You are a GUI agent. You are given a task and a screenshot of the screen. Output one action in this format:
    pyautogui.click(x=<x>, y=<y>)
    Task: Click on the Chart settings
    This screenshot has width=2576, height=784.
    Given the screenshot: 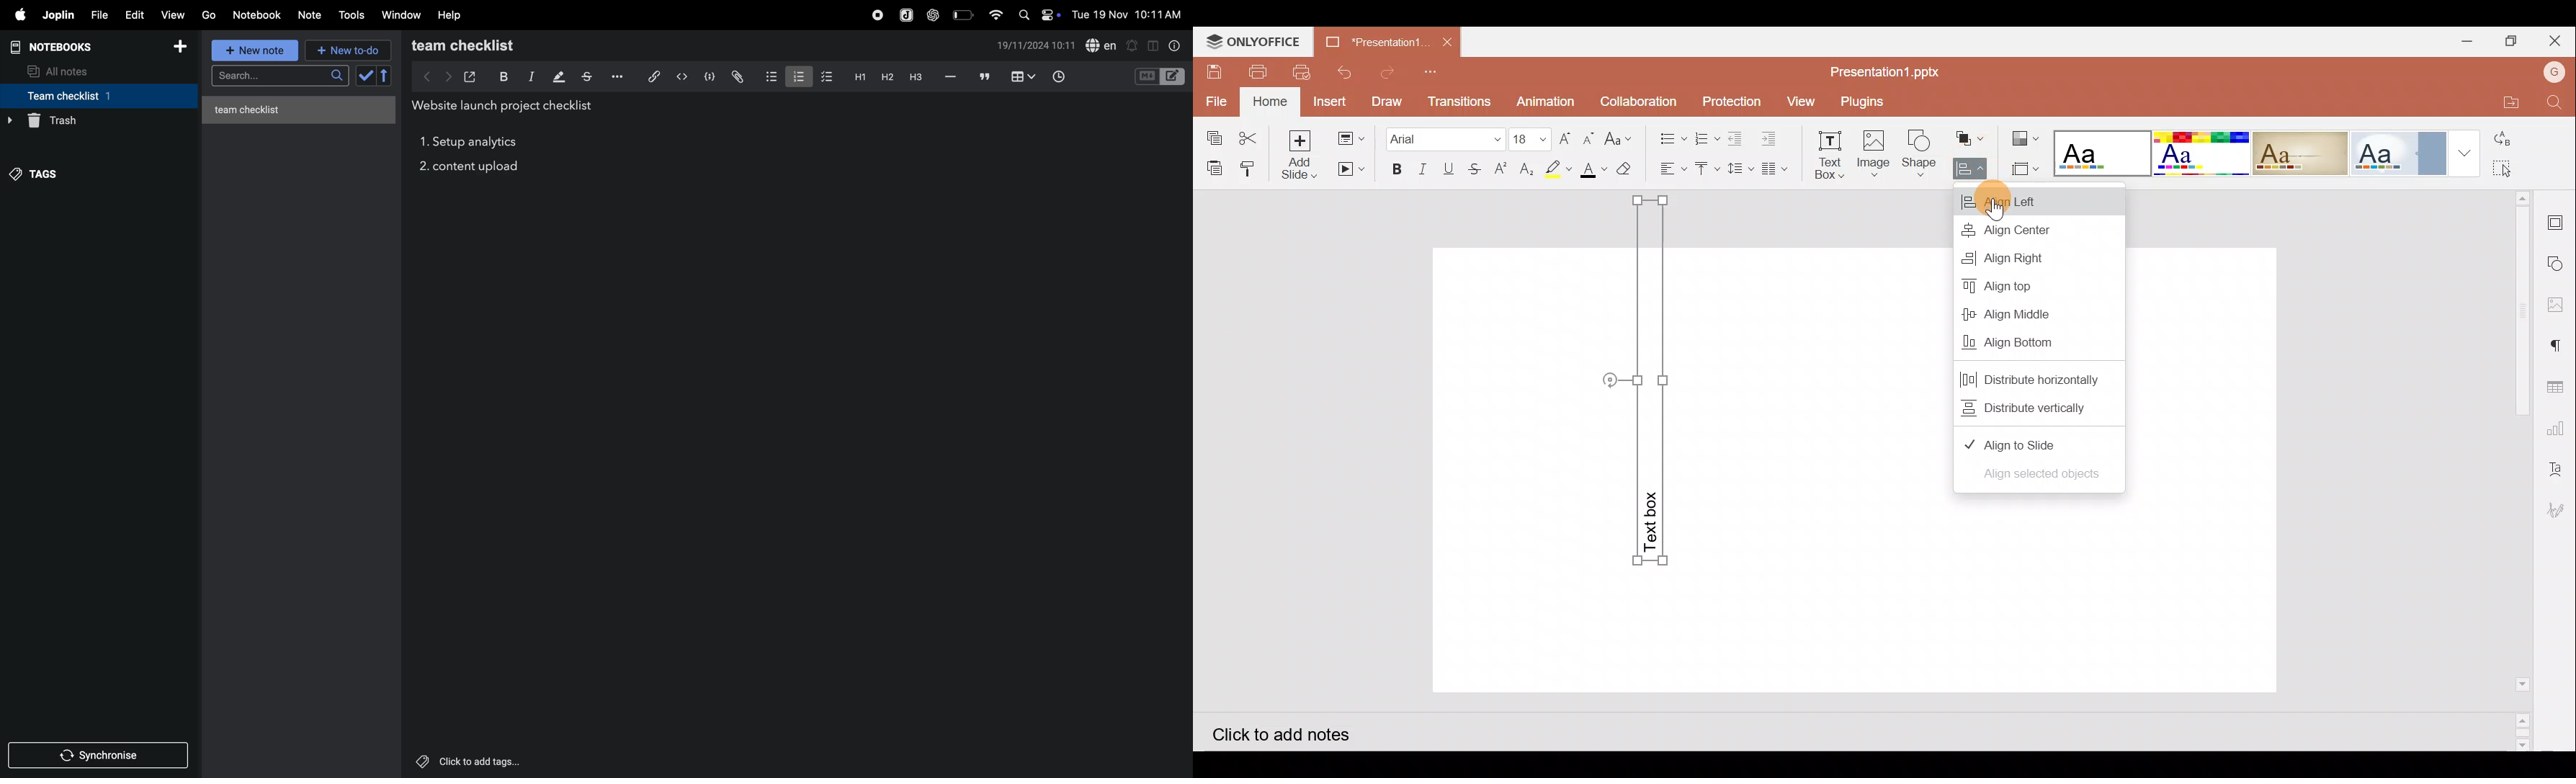 What is the action you would take?
    pyautogui.click(x=2559, y=429)
    